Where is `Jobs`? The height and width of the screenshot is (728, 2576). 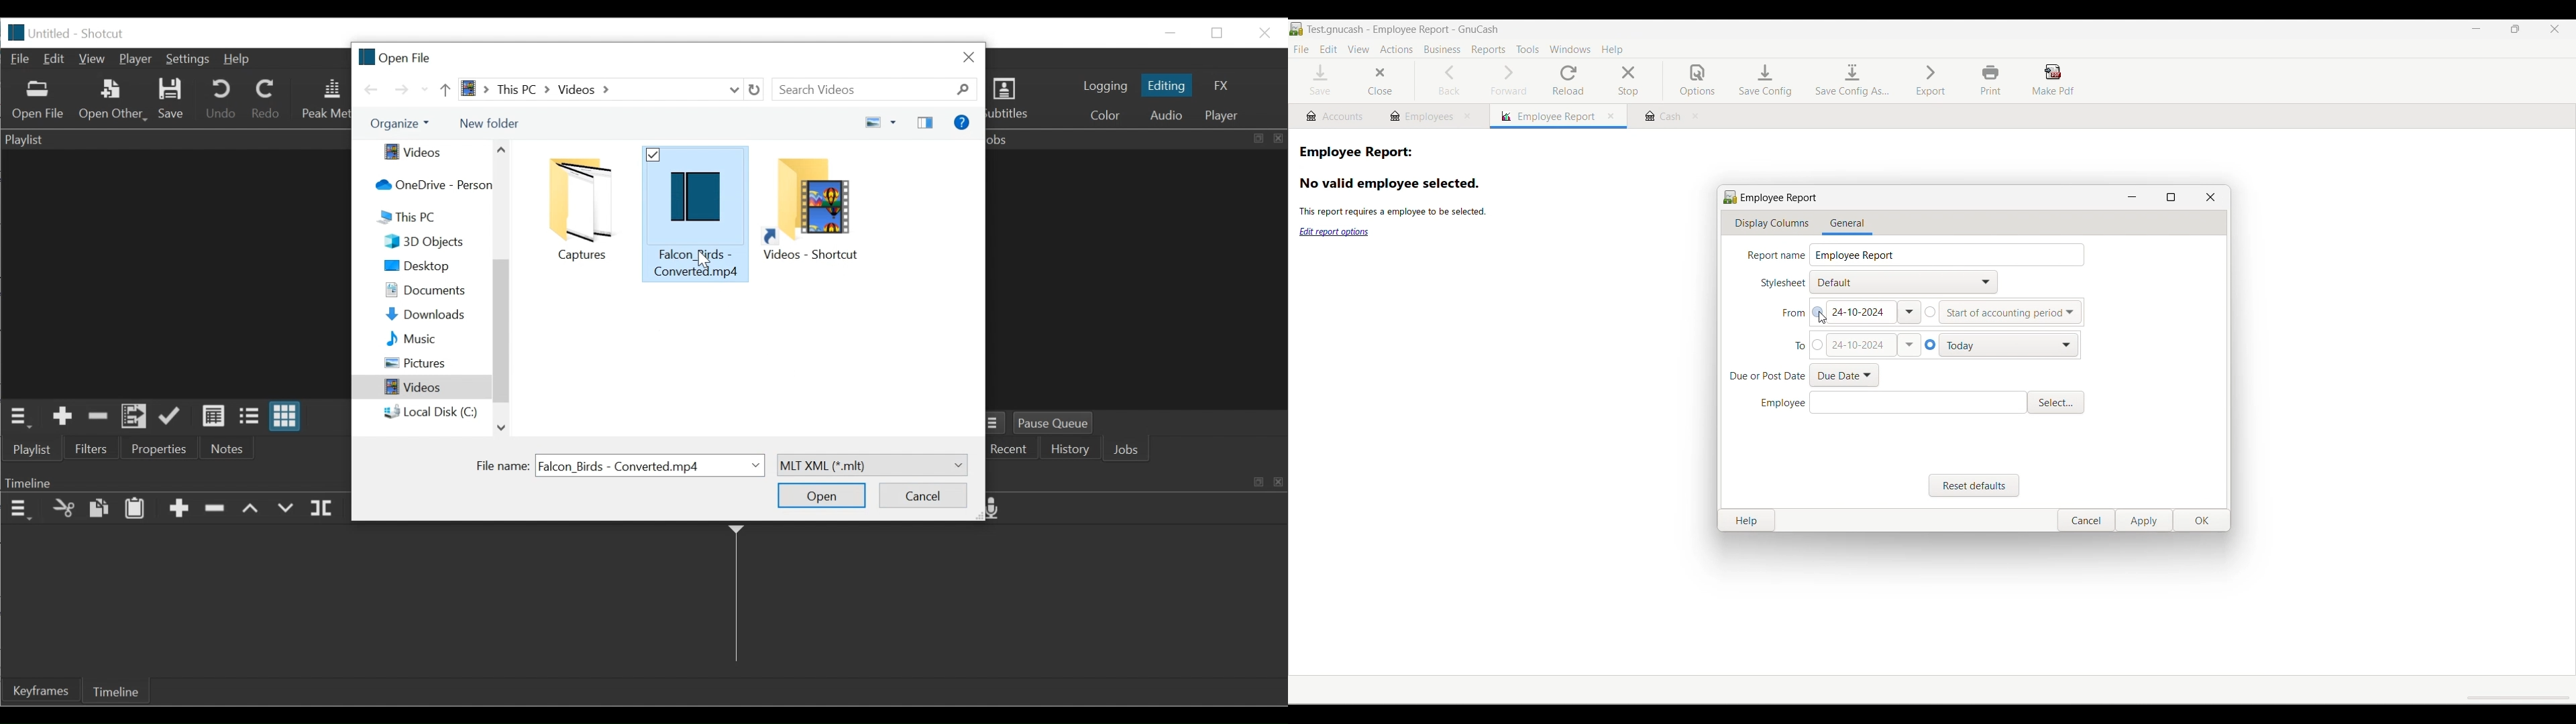 Jobs is located at coordinates (1130, 450).